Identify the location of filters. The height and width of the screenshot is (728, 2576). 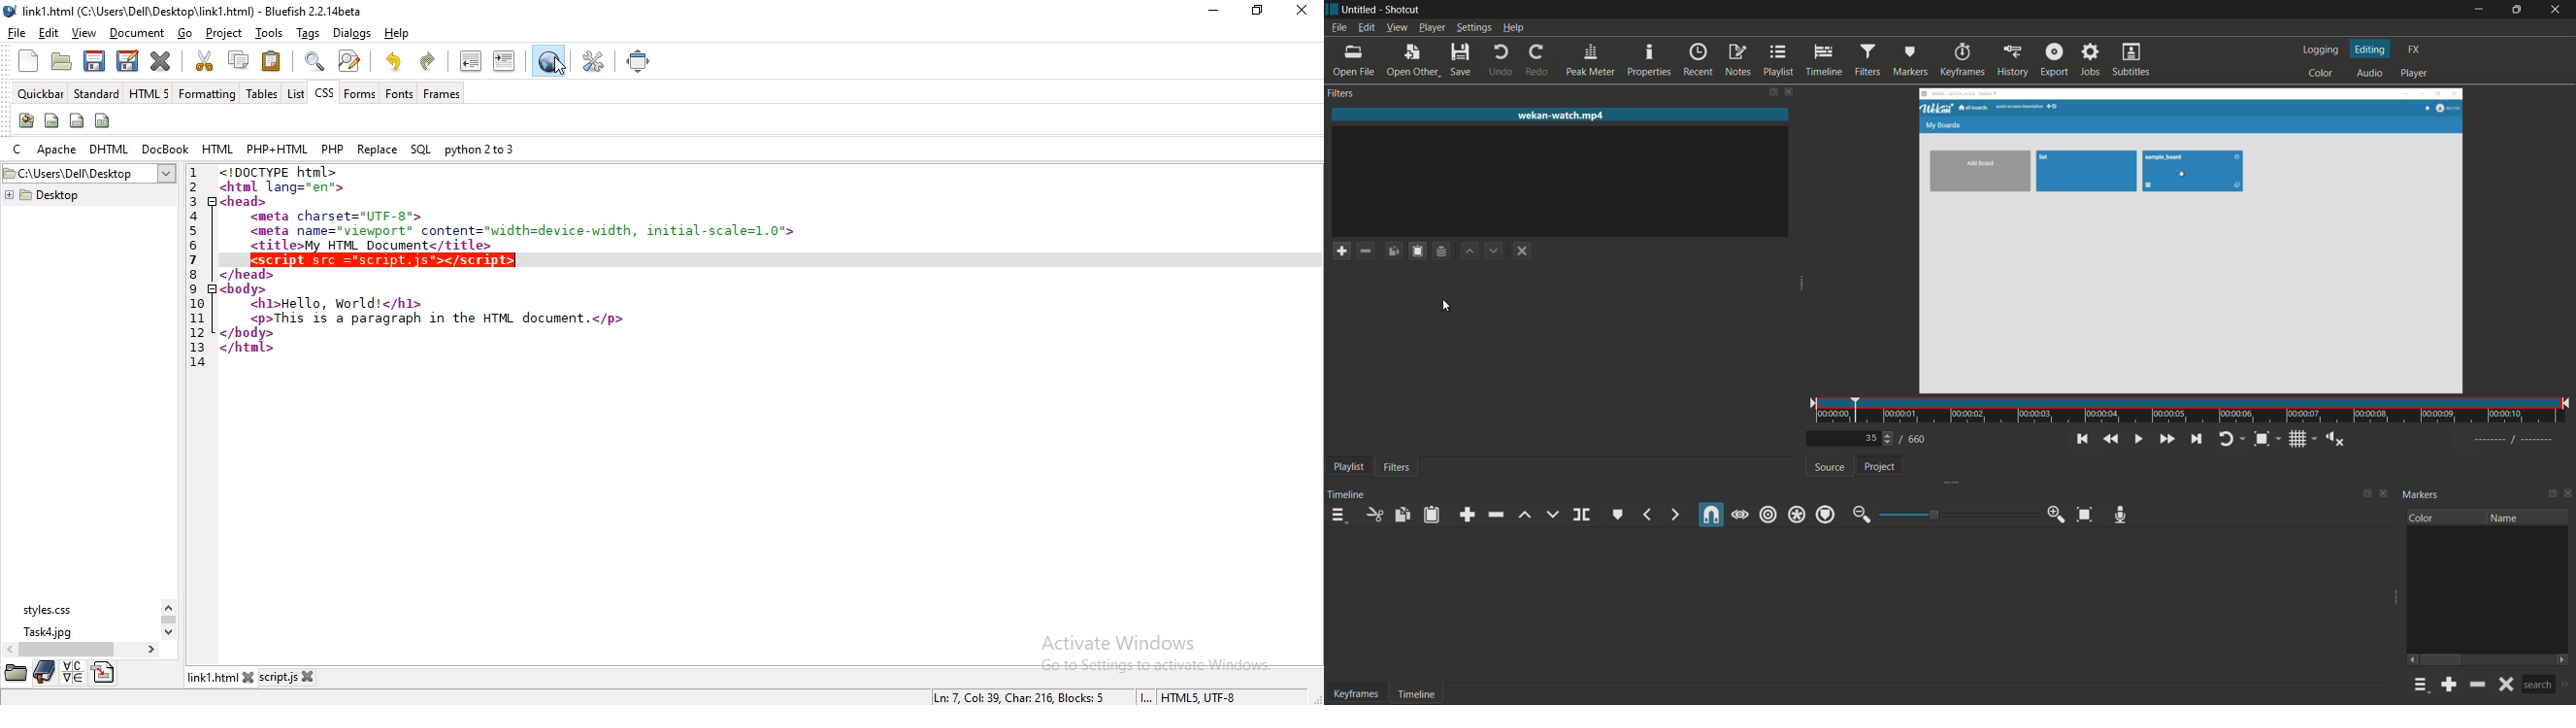
(1866, 61).